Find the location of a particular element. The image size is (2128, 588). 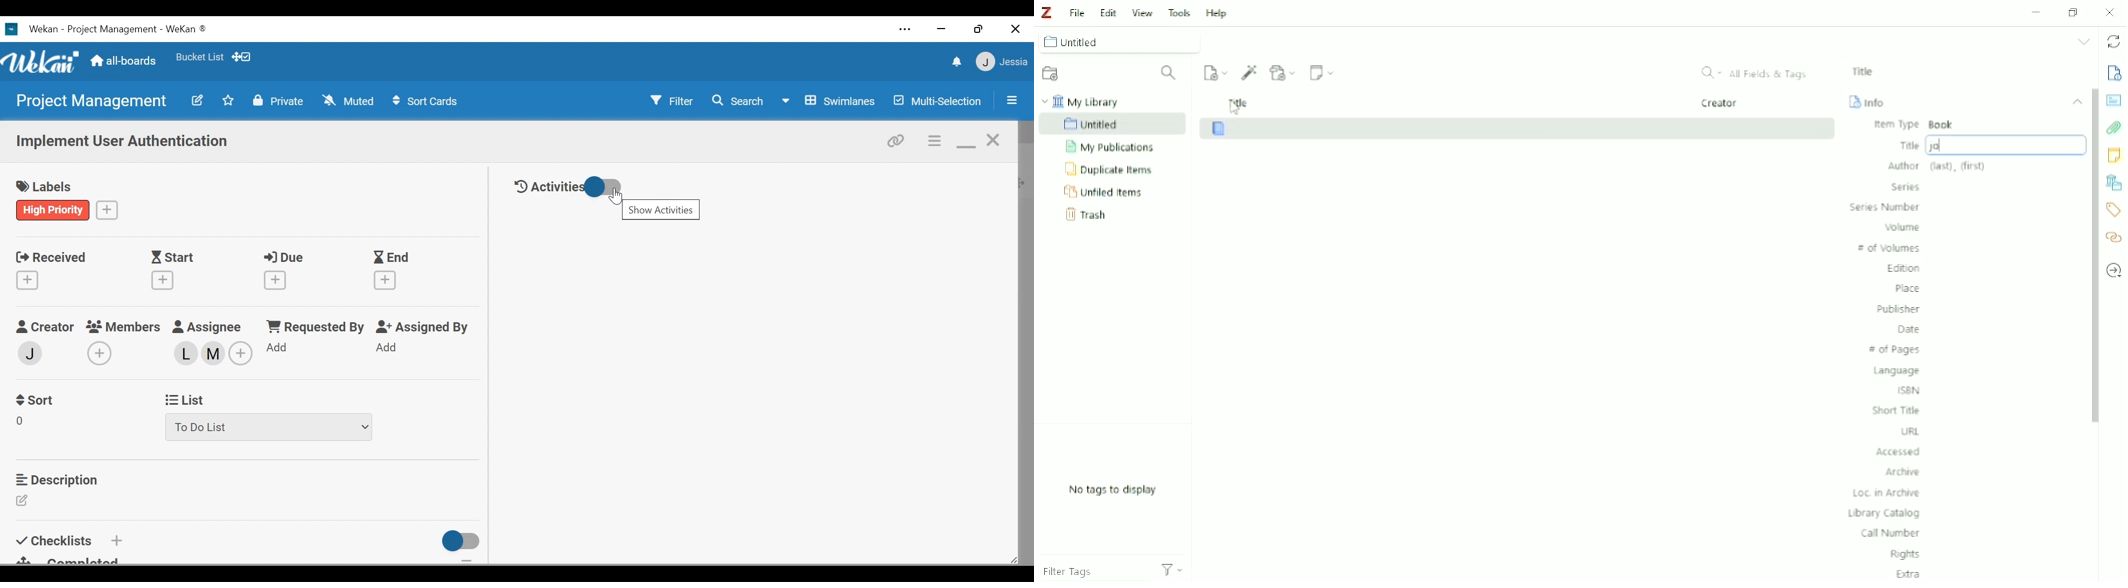

Card Name is located at coordinates (122, 142).